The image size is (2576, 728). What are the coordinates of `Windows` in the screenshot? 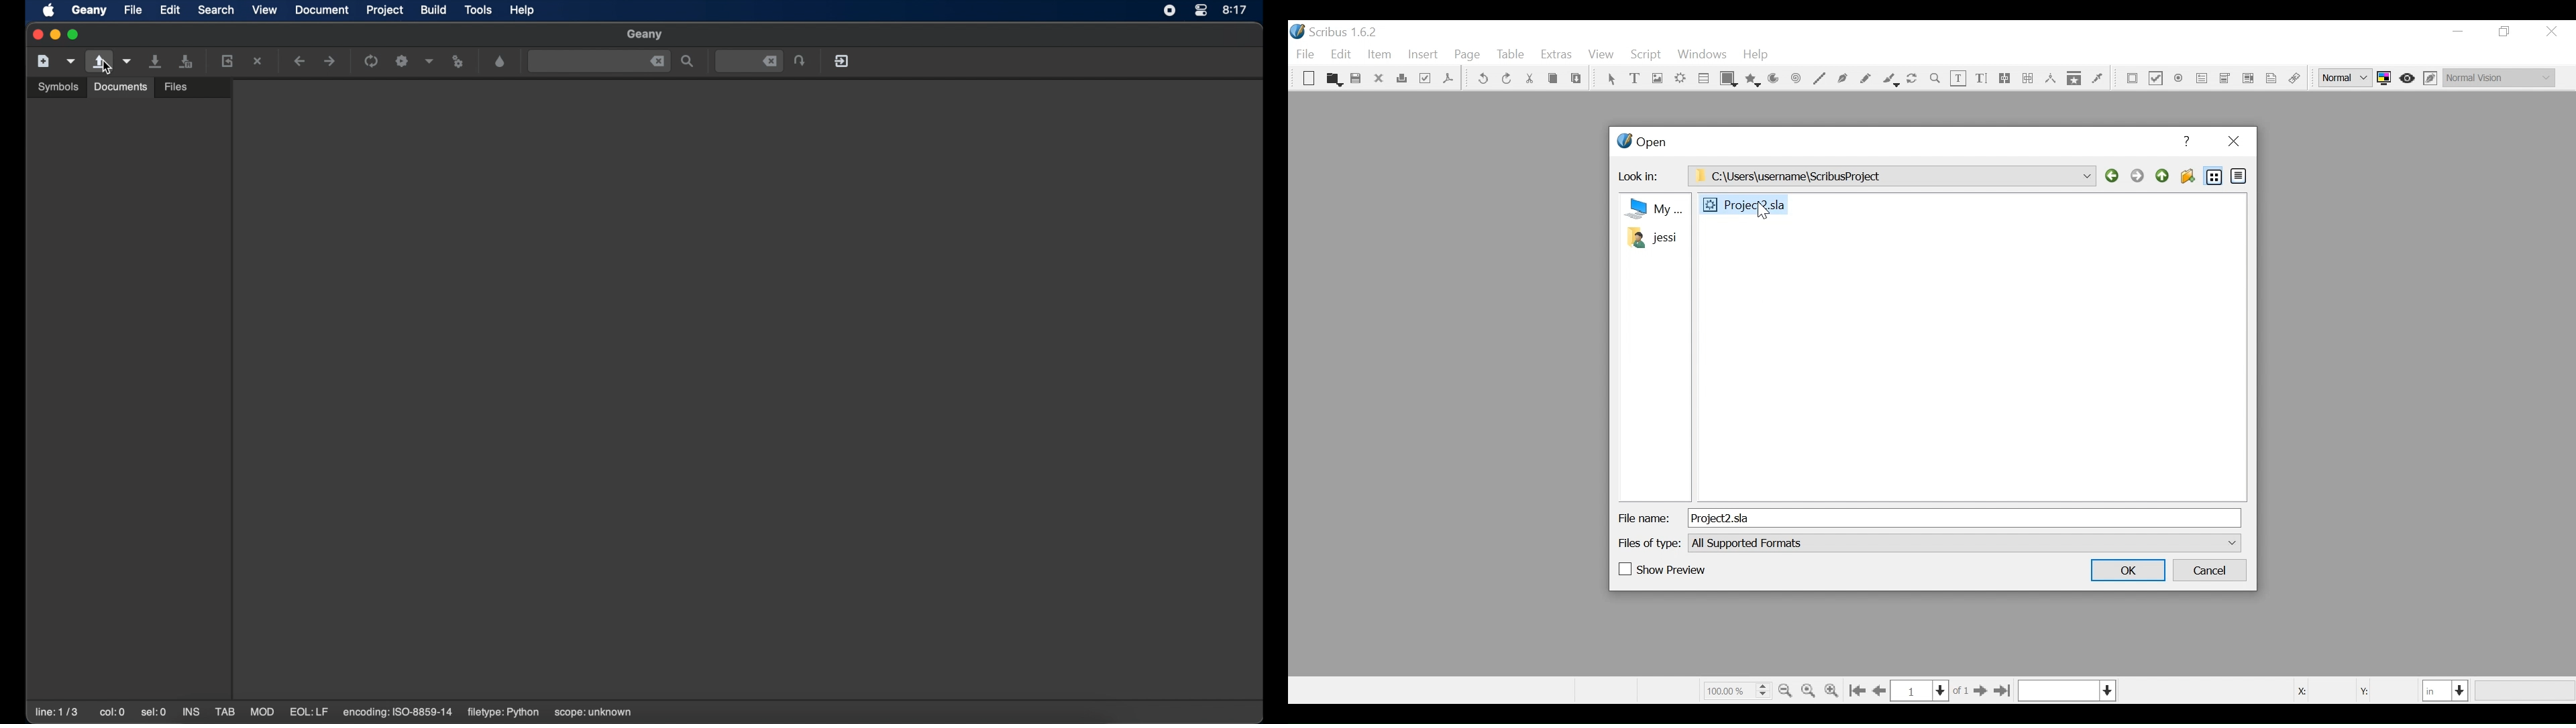 It's located at (1702, 56).